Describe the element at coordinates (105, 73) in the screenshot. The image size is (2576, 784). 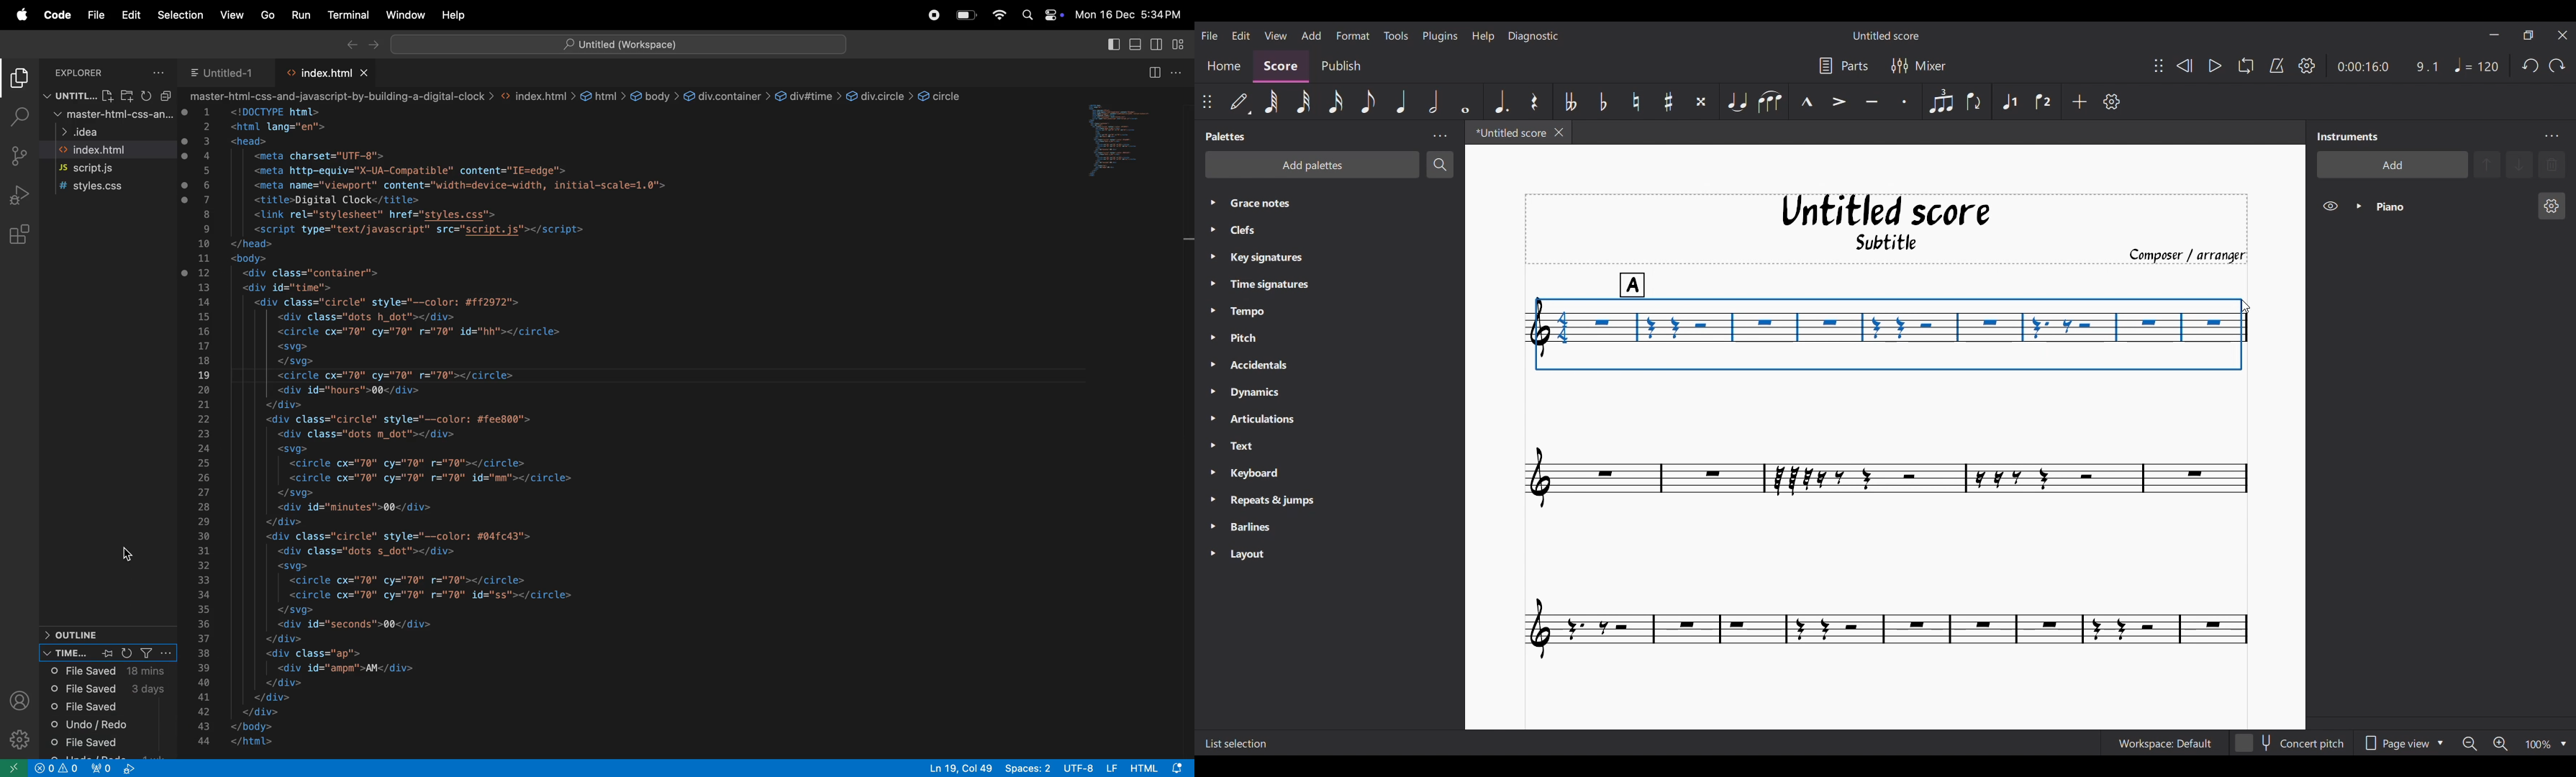
I see `Explorer` at that location.